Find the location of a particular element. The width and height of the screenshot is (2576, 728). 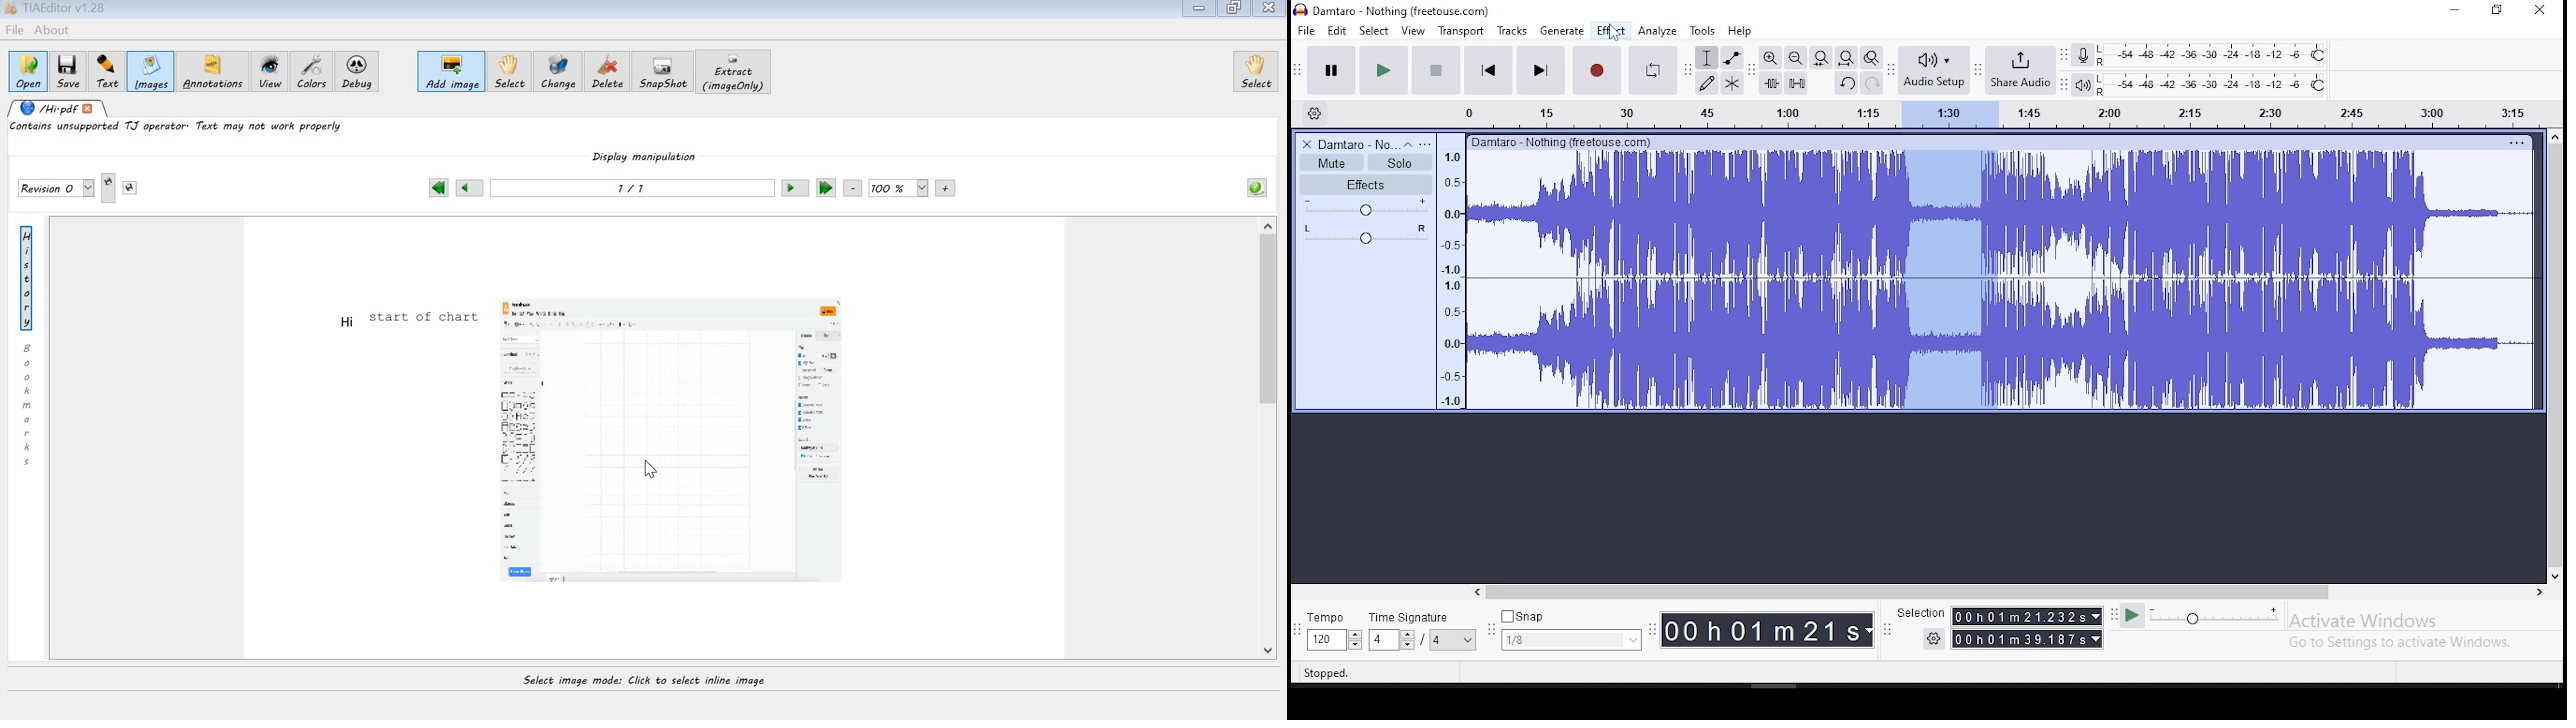

4 is located at coordinates (1381, 640).